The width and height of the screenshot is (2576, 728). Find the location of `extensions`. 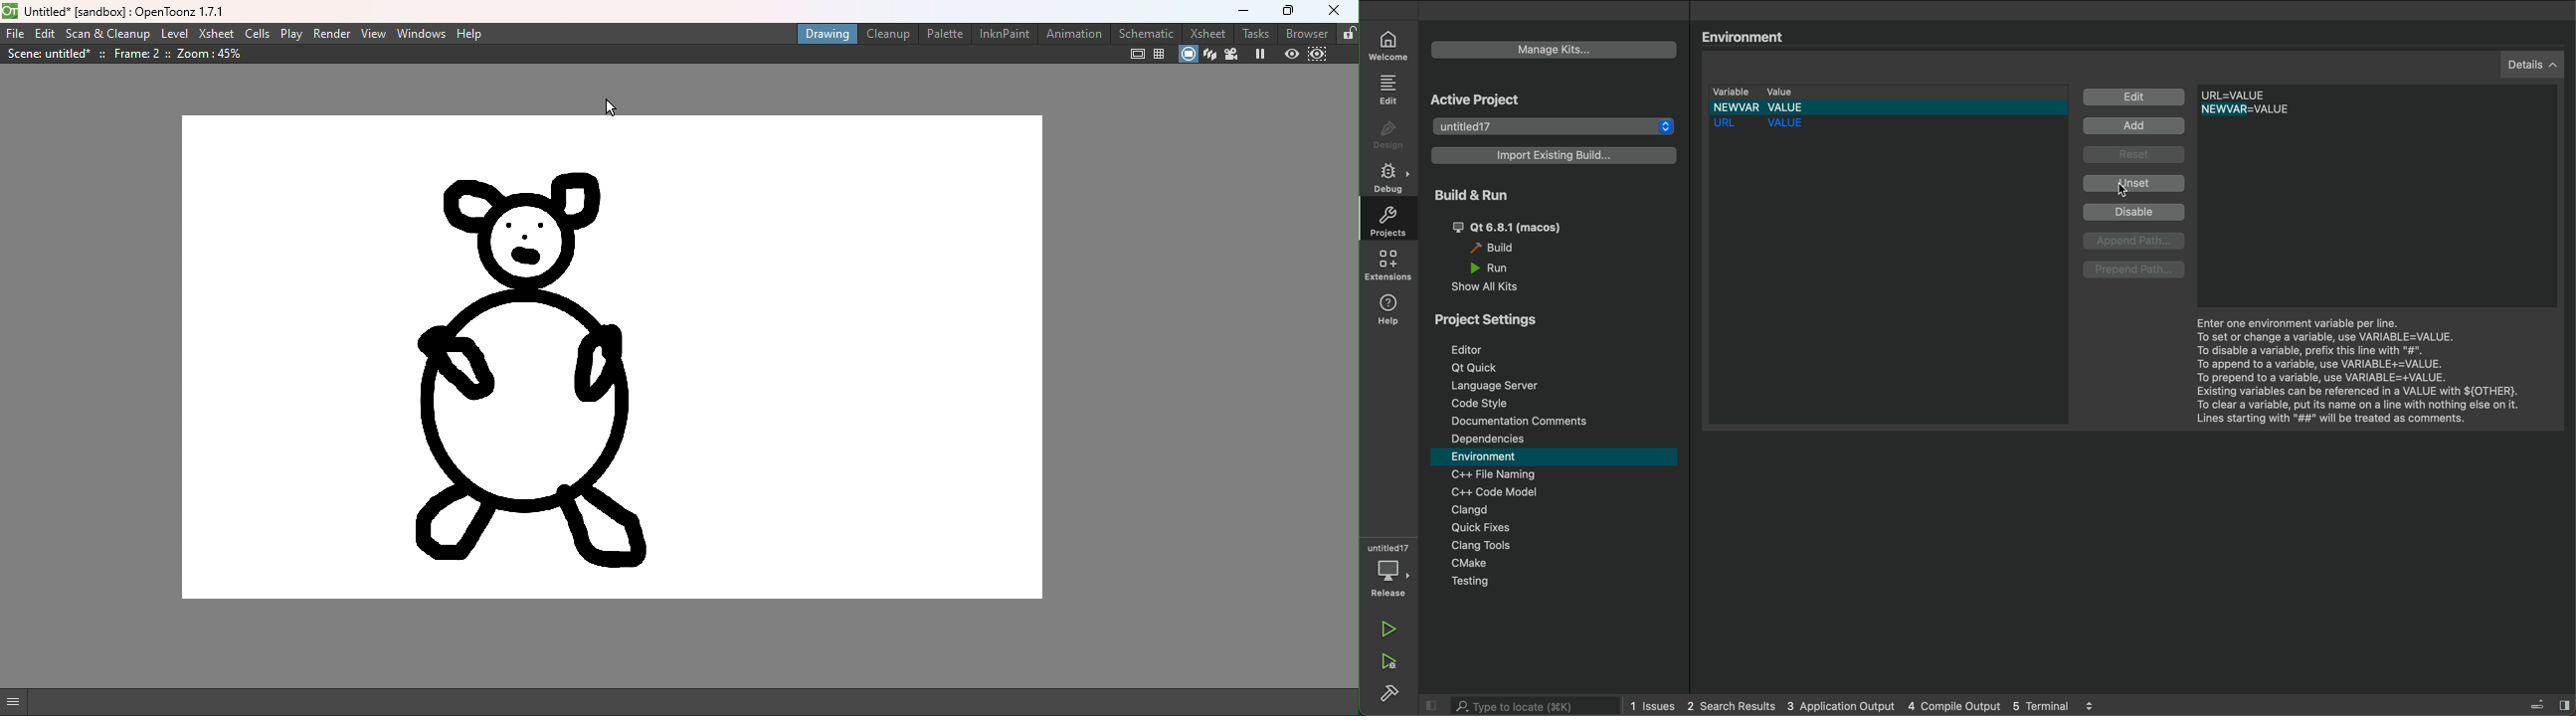

extensions is located at coordinates (1389, 268).